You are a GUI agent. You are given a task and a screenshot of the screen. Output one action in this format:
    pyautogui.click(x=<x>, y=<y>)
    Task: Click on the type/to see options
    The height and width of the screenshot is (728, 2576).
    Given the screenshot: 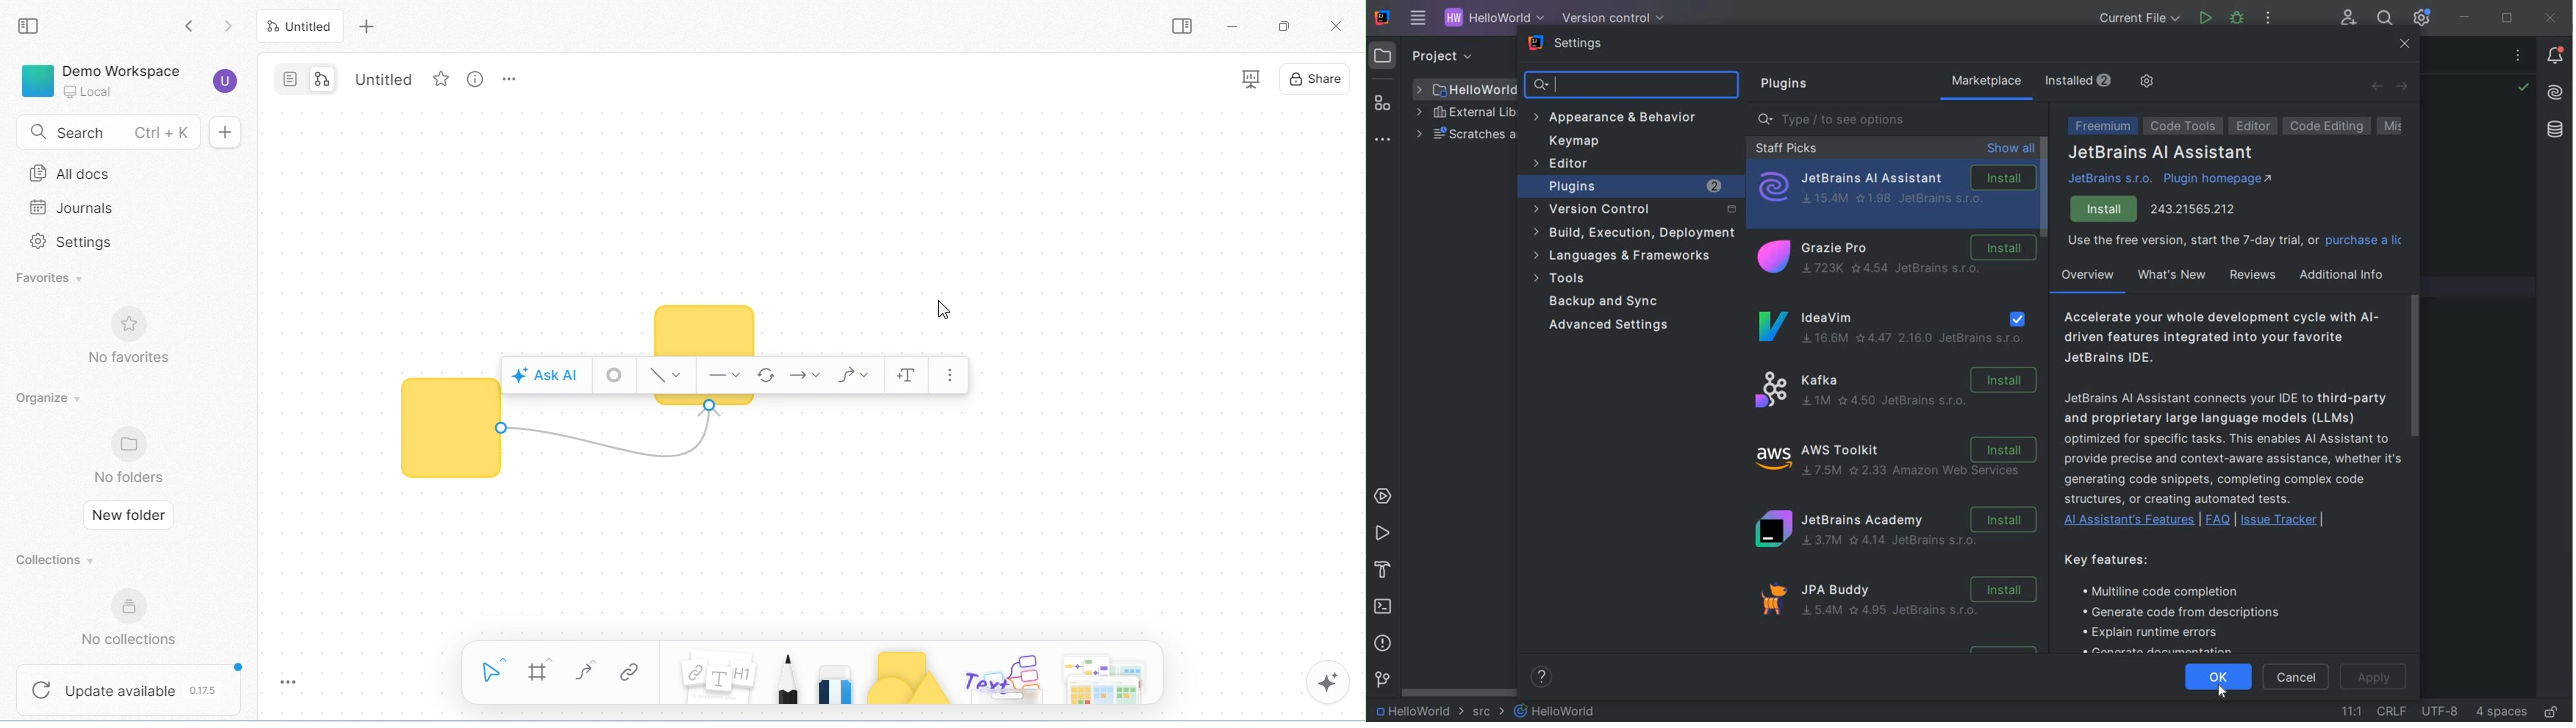 What is the action you would take?
    pyautogui.click(x=1899, y=120)
    